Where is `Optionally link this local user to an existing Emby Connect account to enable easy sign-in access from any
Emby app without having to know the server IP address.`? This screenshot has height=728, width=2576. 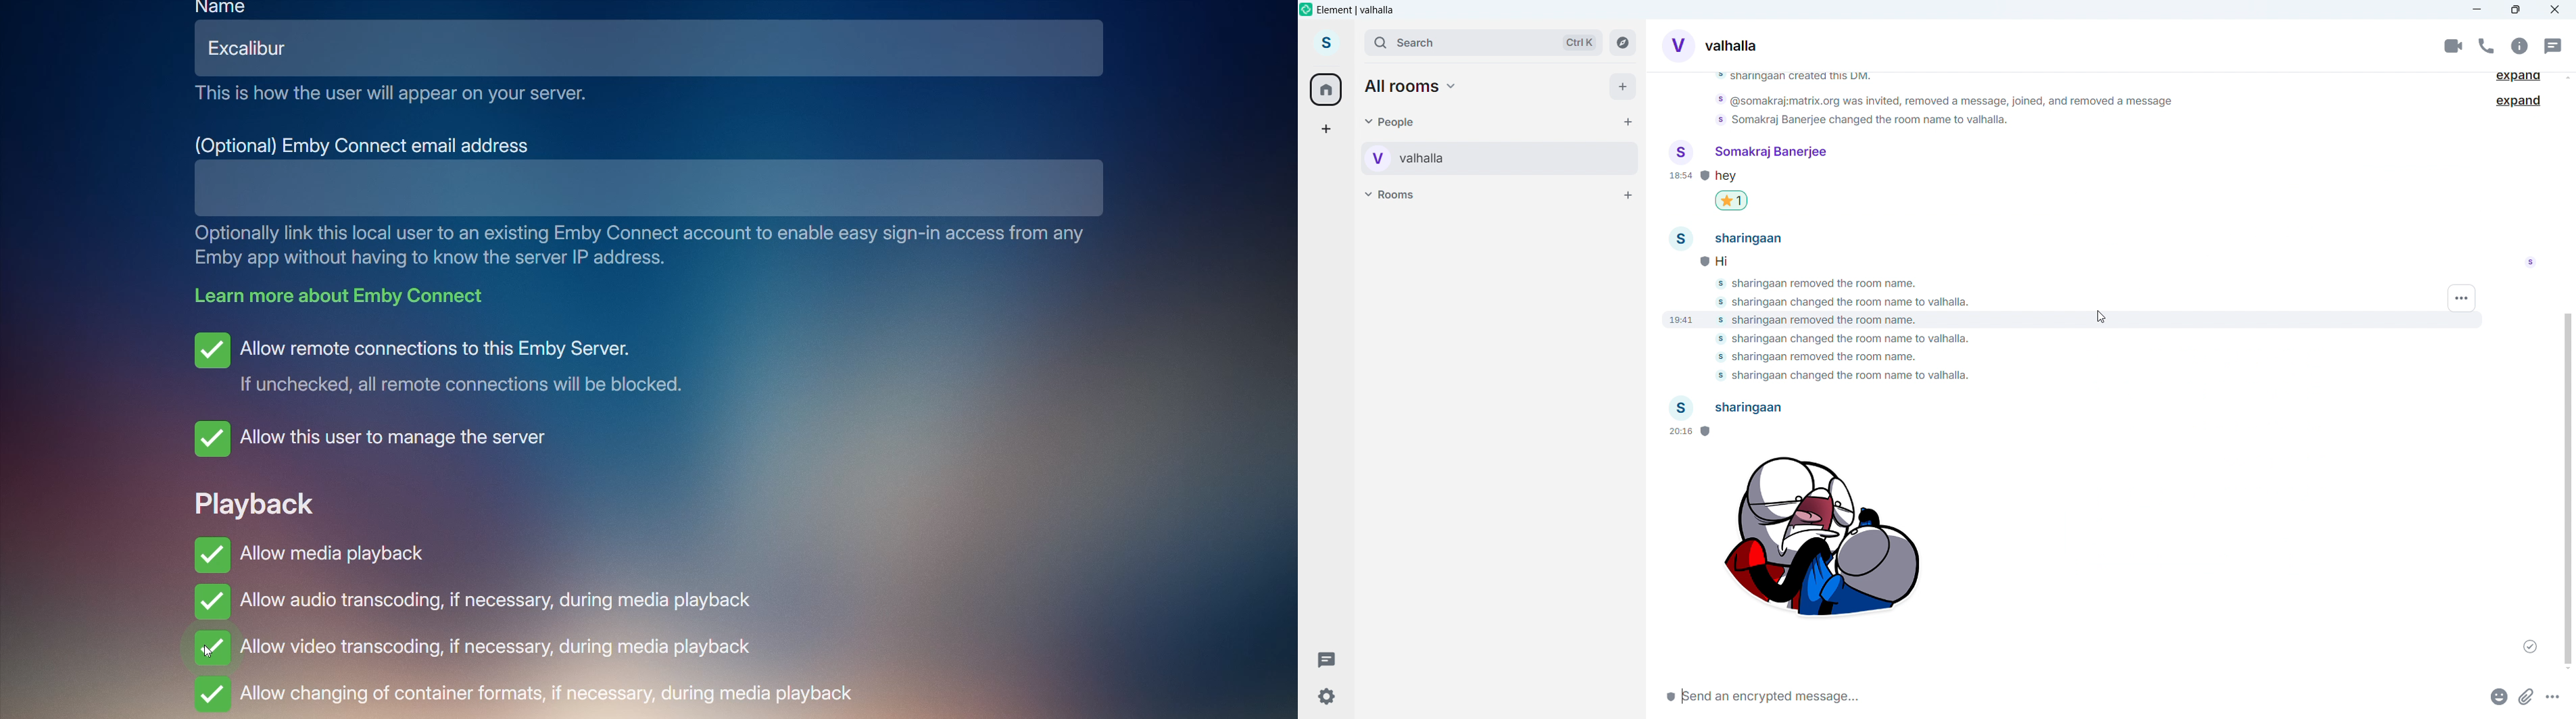 Optionally link this local user to an existing Emby Connect account to enable easy sign-in access from any
Emby app without having to know the server IP address. is located at coordinates (648, 246).